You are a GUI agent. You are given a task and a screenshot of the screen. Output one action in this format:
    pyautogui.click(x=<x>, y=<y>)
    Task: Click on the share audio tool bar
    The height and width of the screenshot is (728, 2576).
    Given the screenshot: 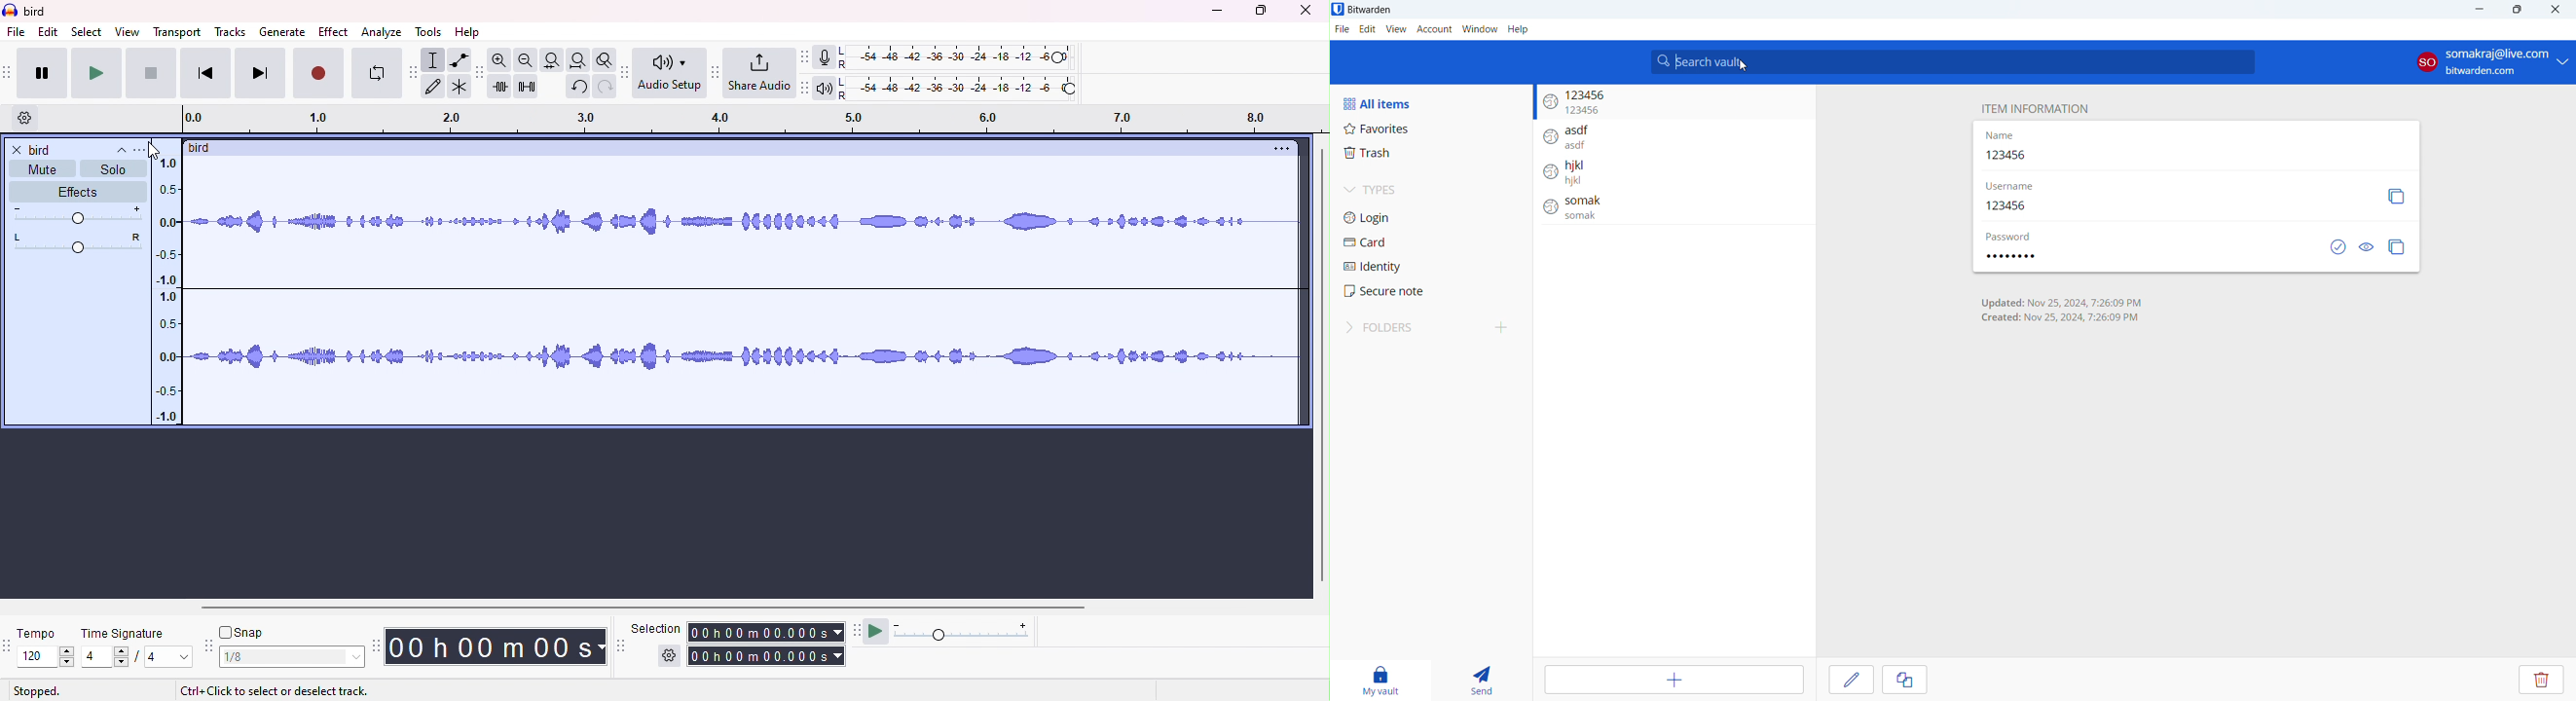 What is the action you would take?
    pyautogui.click(x=714, y=72)
    